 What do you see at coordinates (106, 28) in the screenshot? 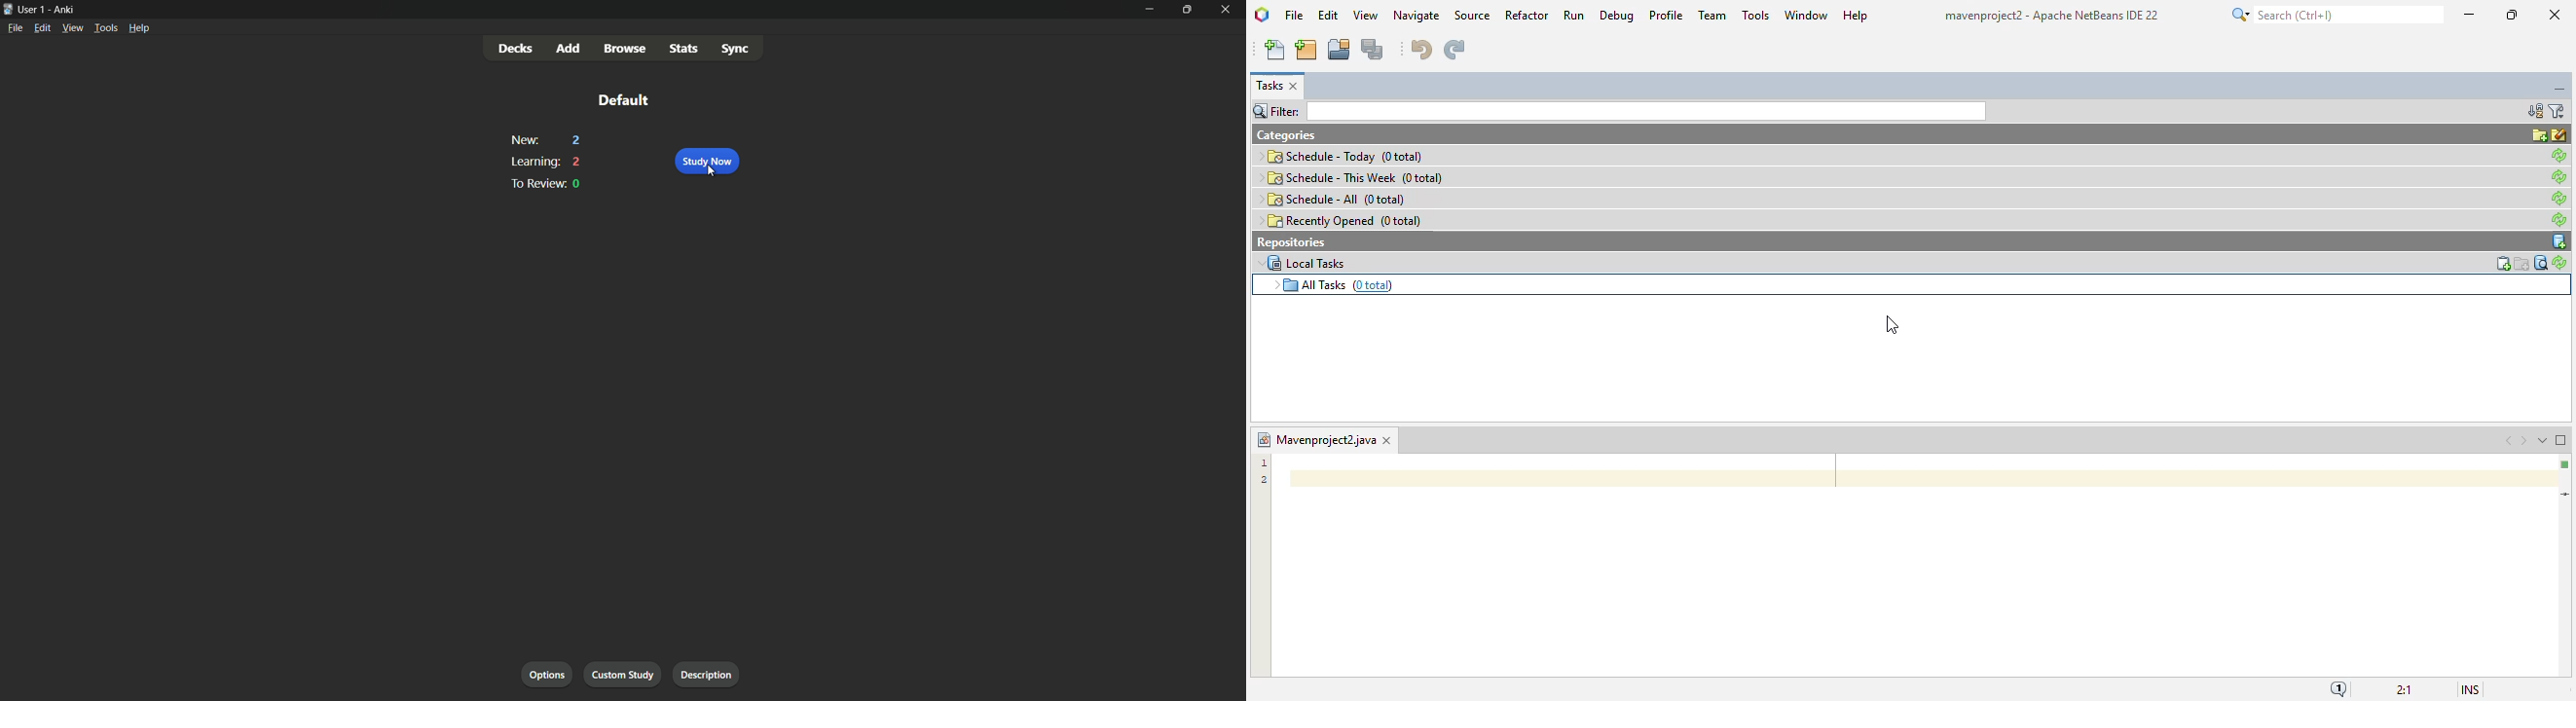
I see `tools` at bounding box center [106, 28].